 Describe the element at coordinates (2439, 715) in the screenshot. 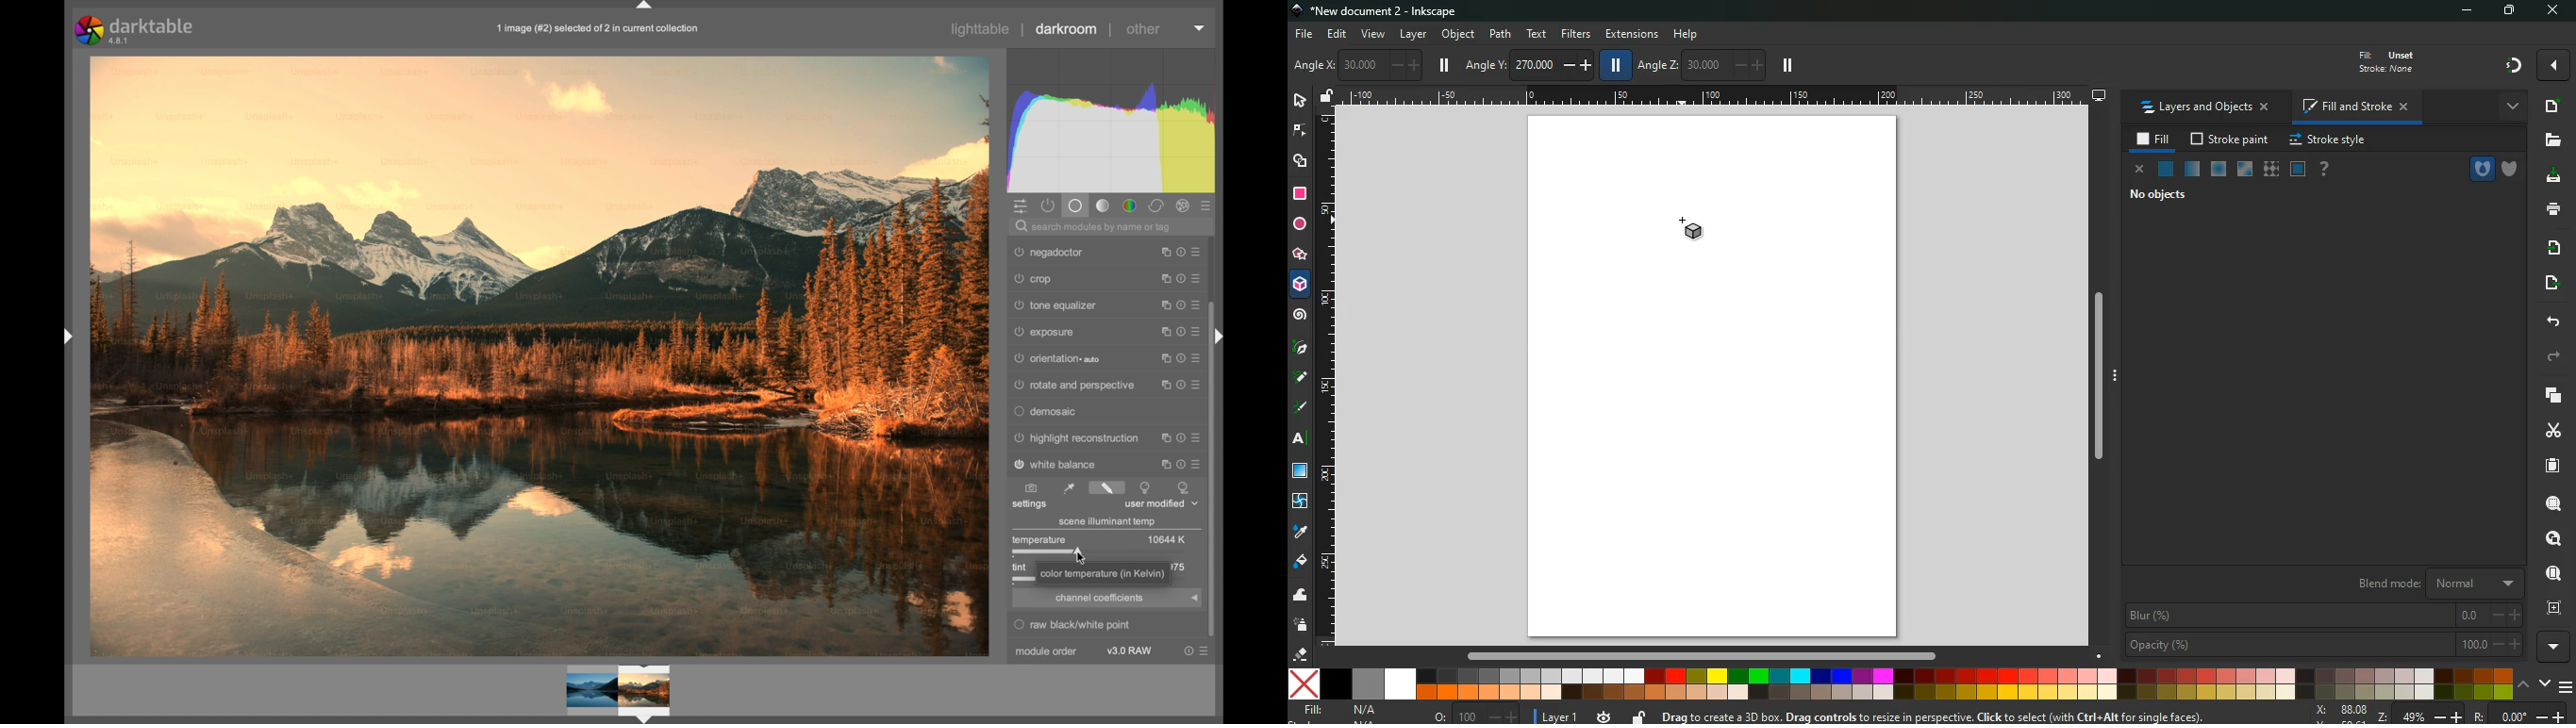

I see `zoom` at that location.